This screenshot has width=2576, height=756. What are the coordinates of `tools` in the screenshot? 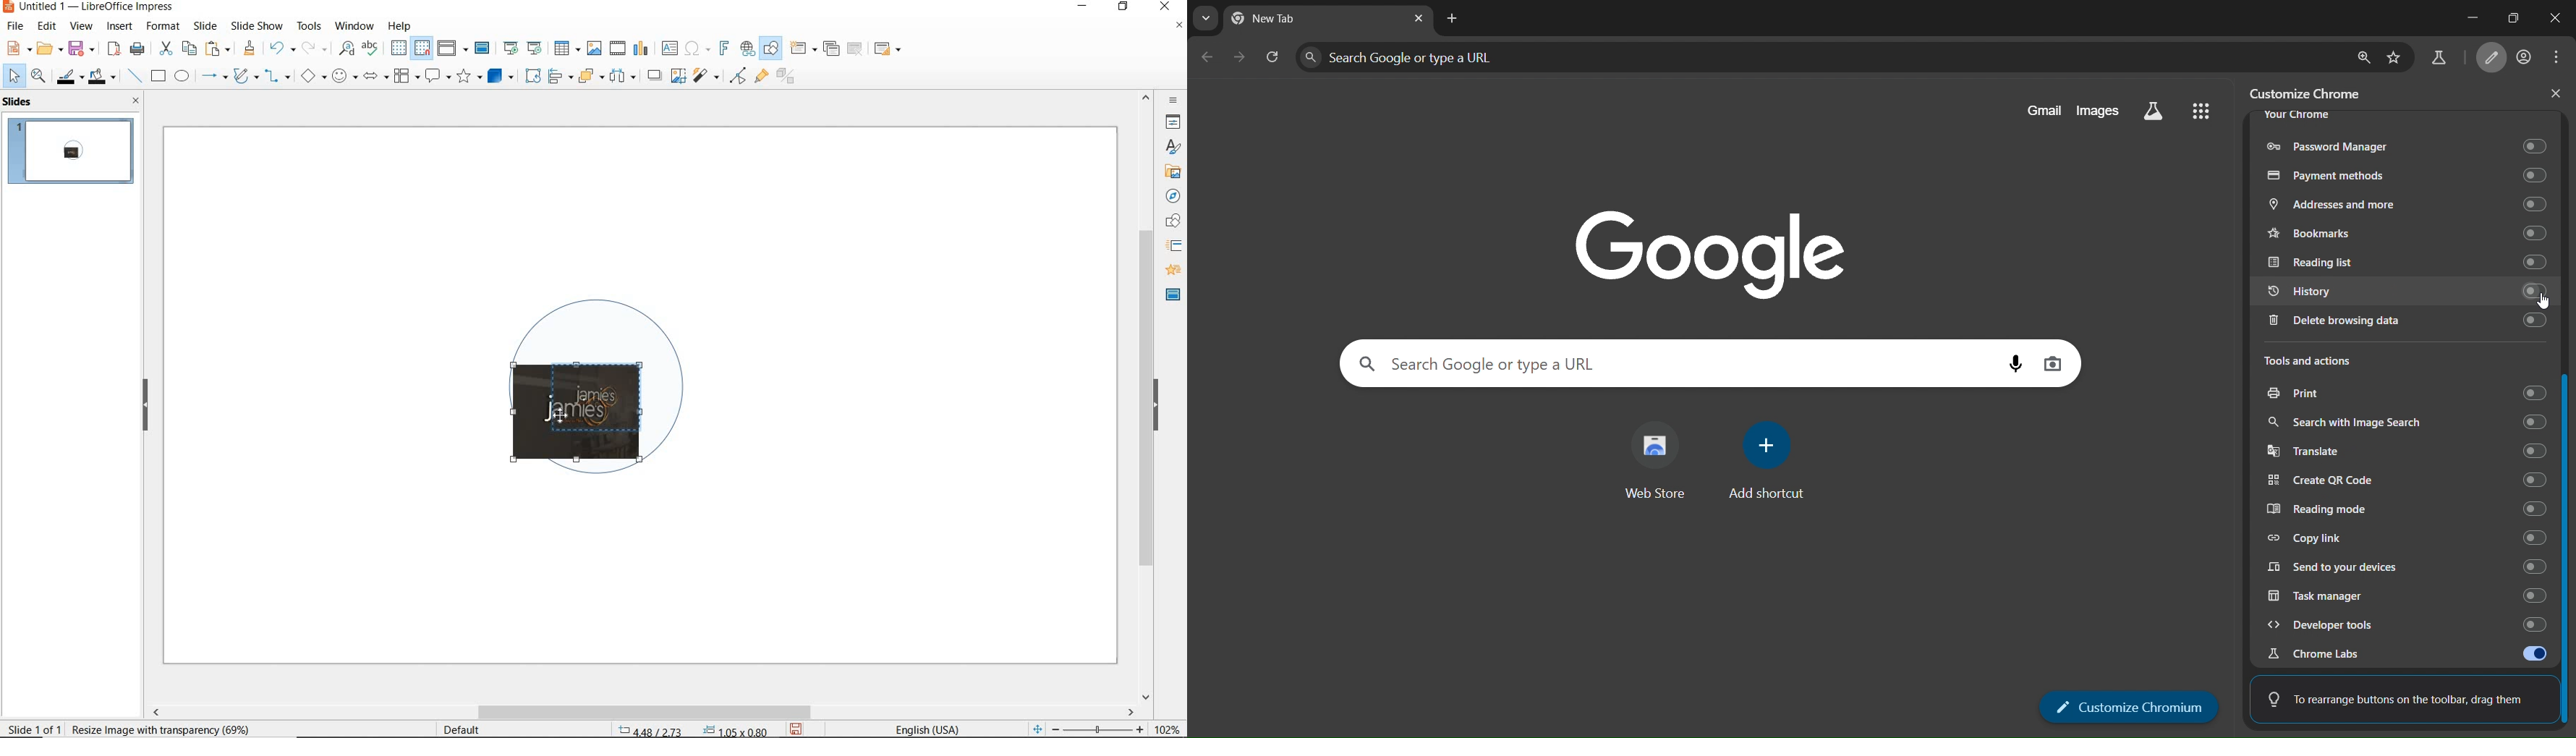 It's located at (309, 25).